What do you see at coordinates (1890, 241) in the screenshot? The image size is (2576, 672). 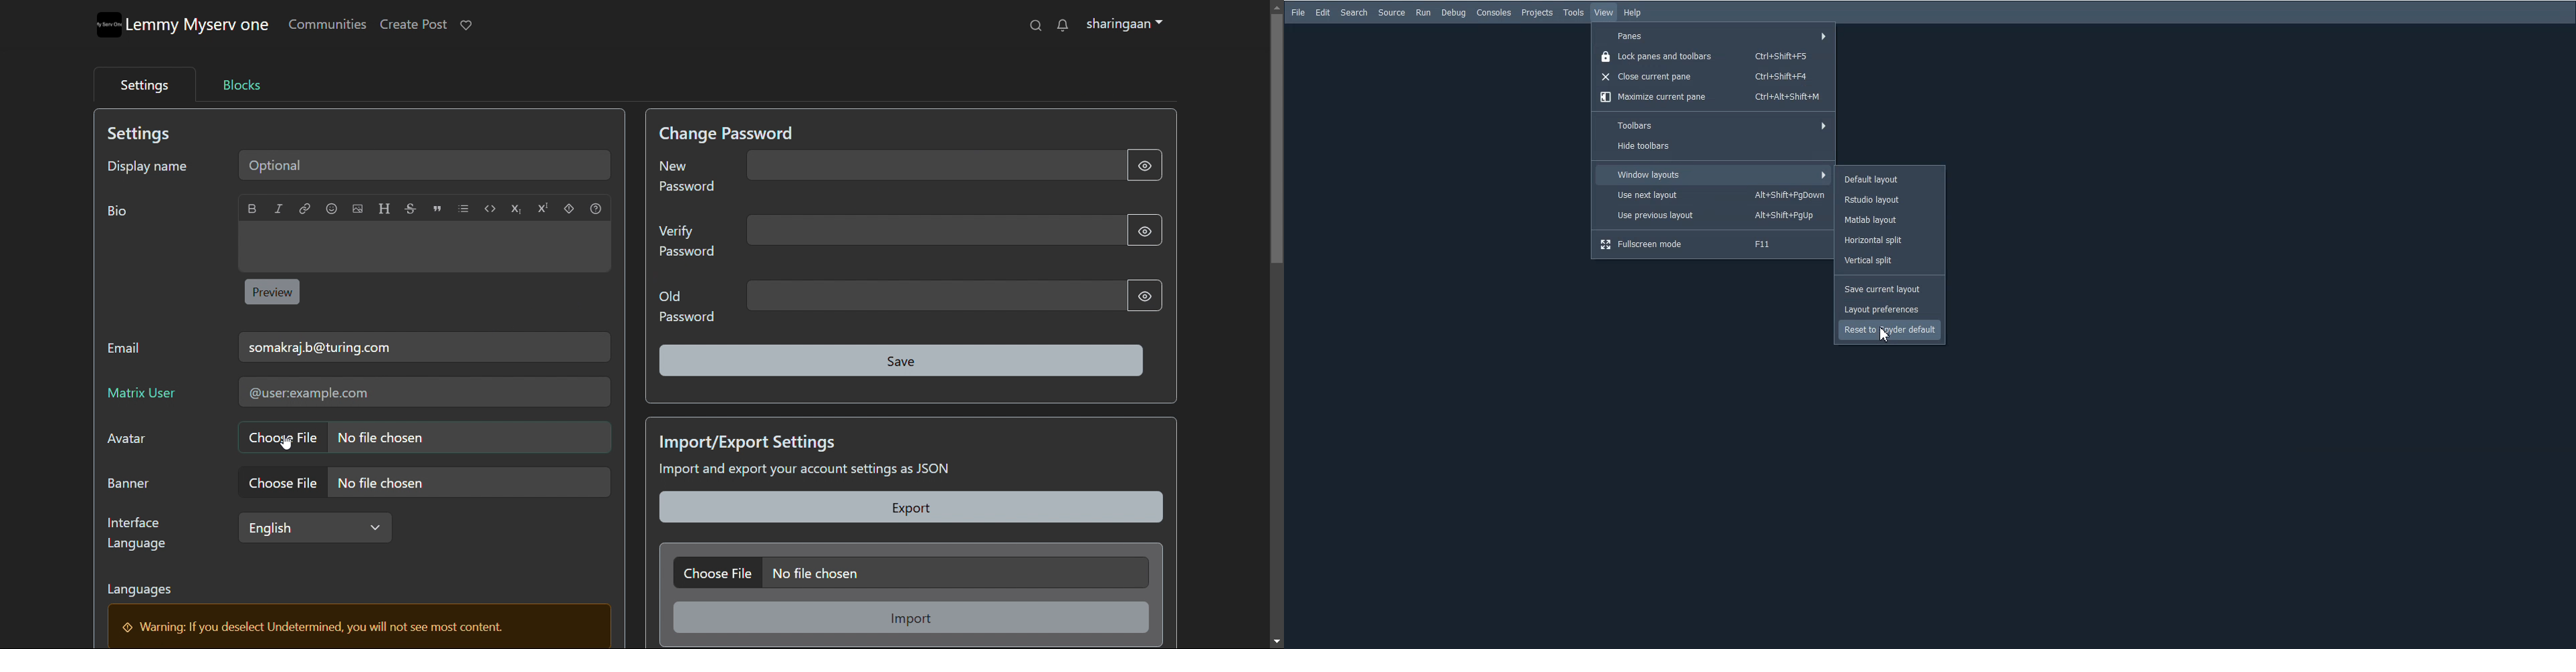 I see `Horizontal split` at bounding box center [1890, 241].